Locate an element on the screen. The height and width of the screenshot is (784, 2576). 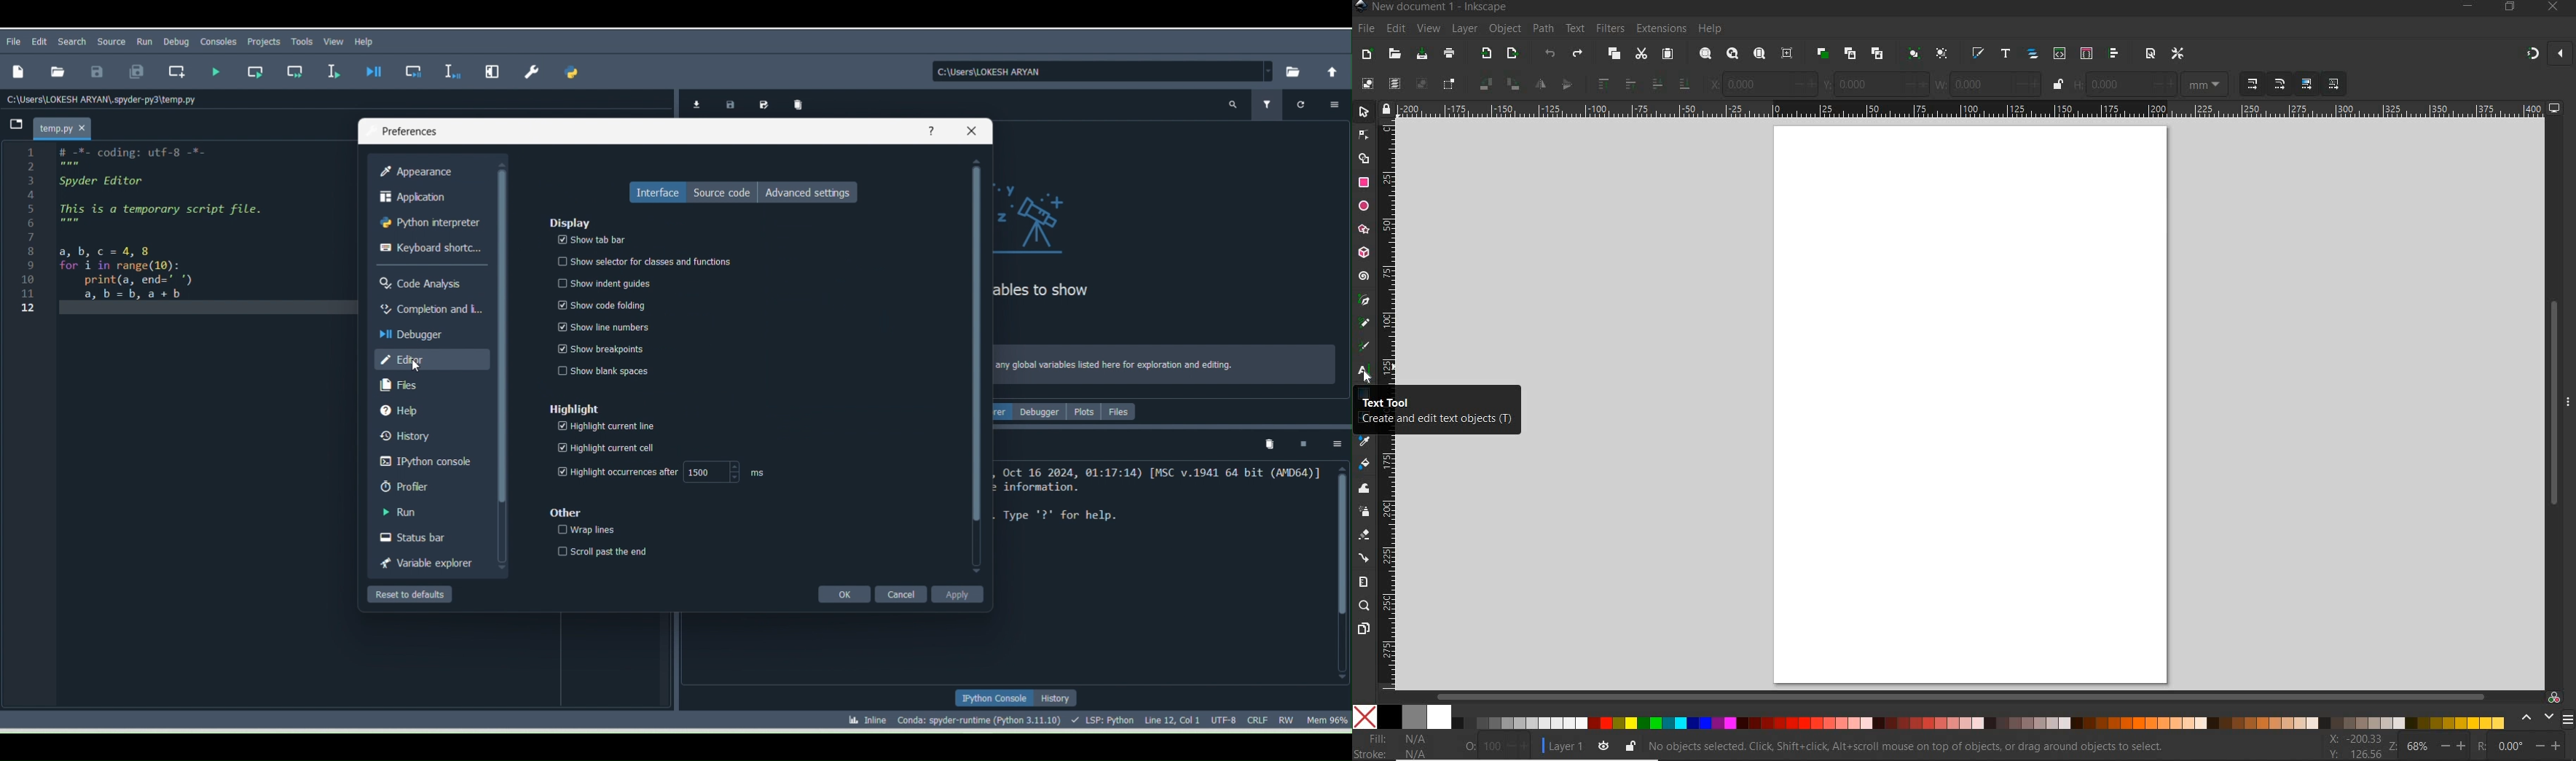
pencil tool is located at coordinates (1363, 324).